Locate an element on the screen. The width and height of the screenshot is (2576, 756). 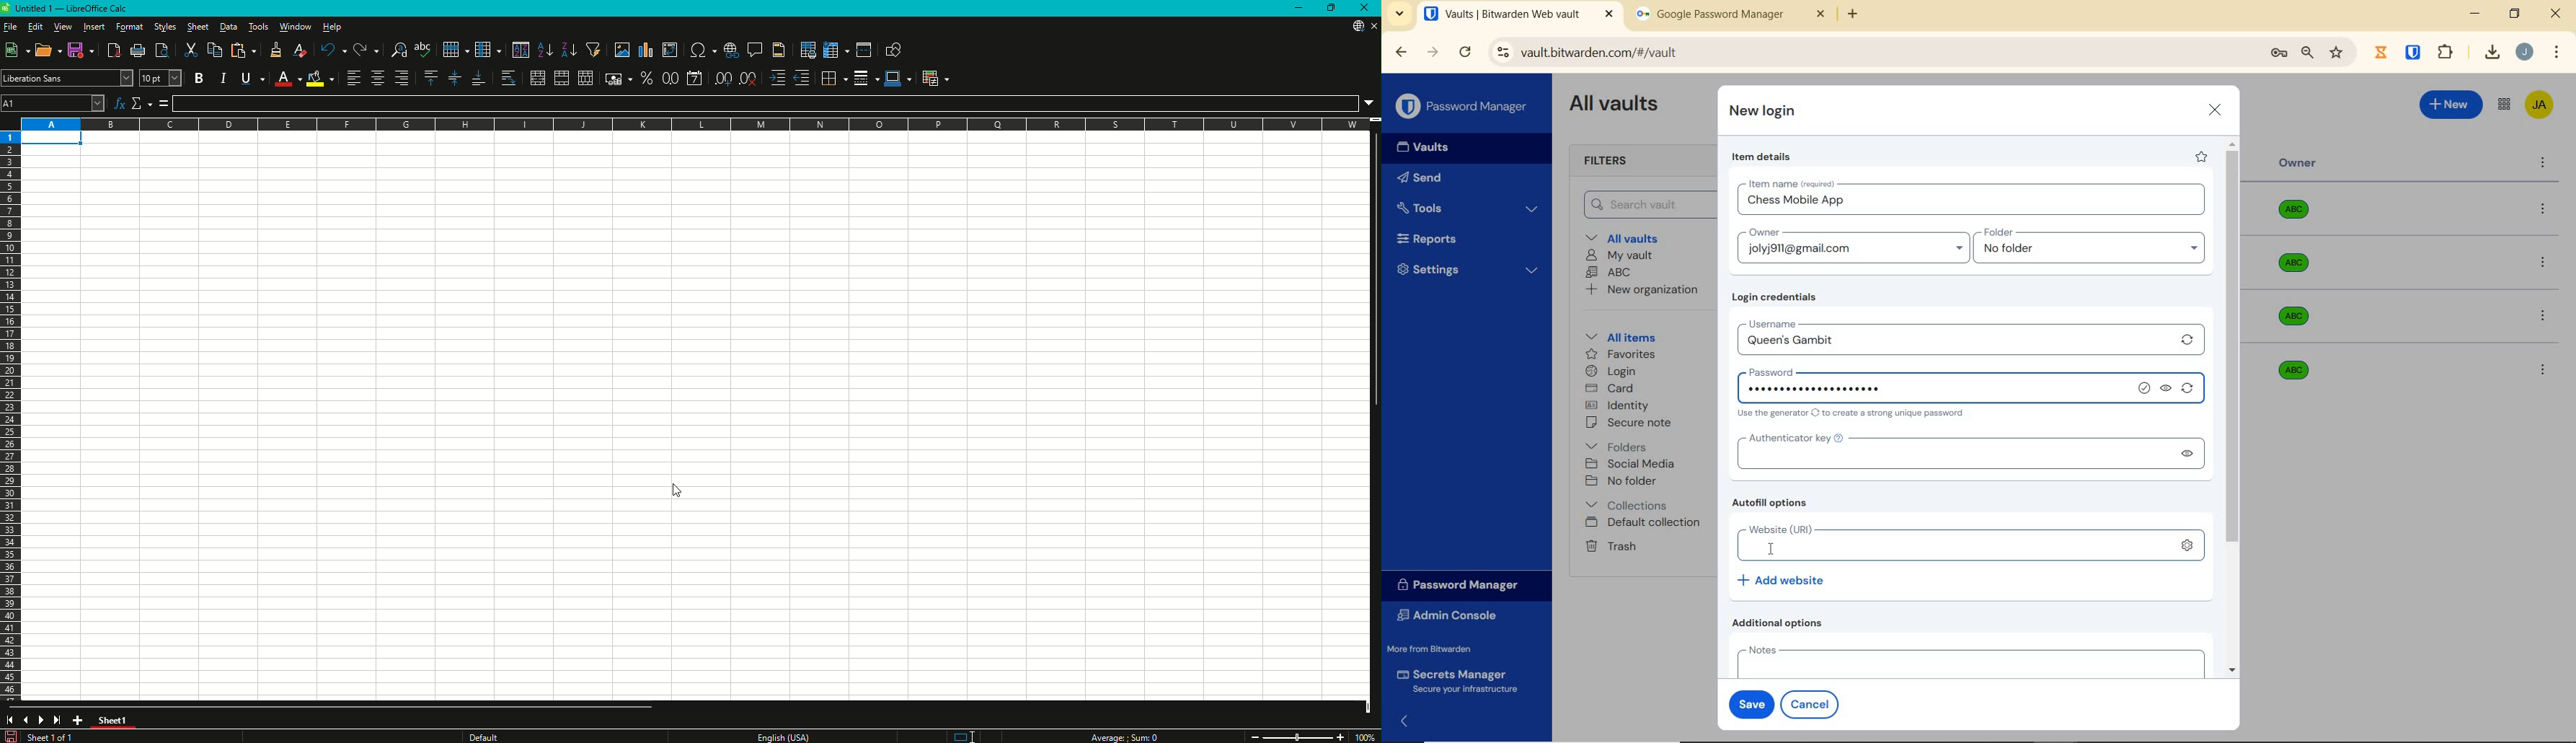
Help is located at coordinates (332, 26).